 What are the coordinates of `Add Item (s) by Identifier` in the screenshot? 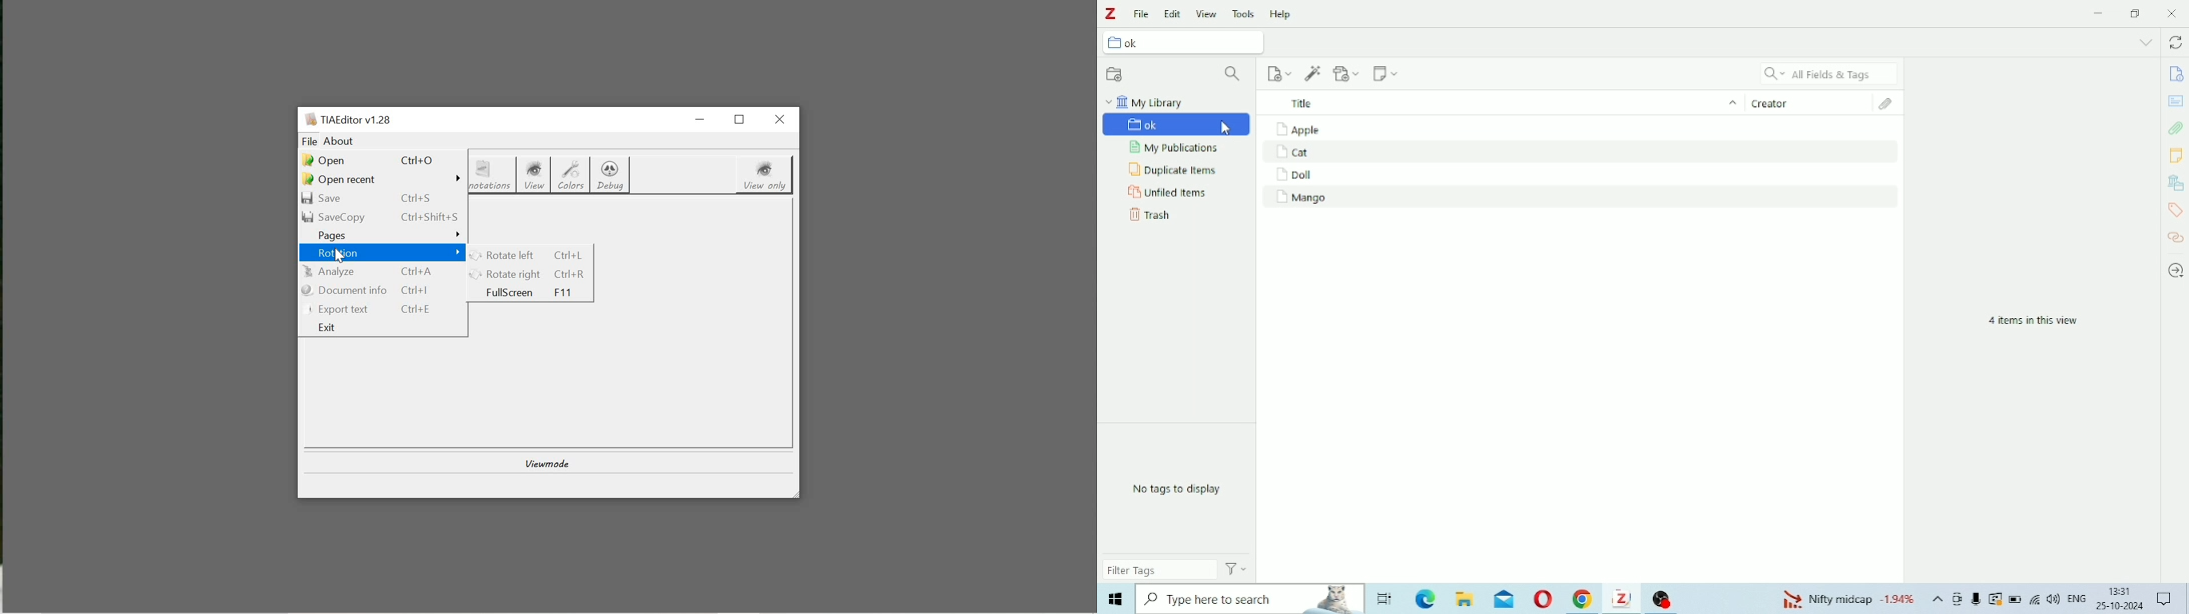 It's located at (1314, 74).